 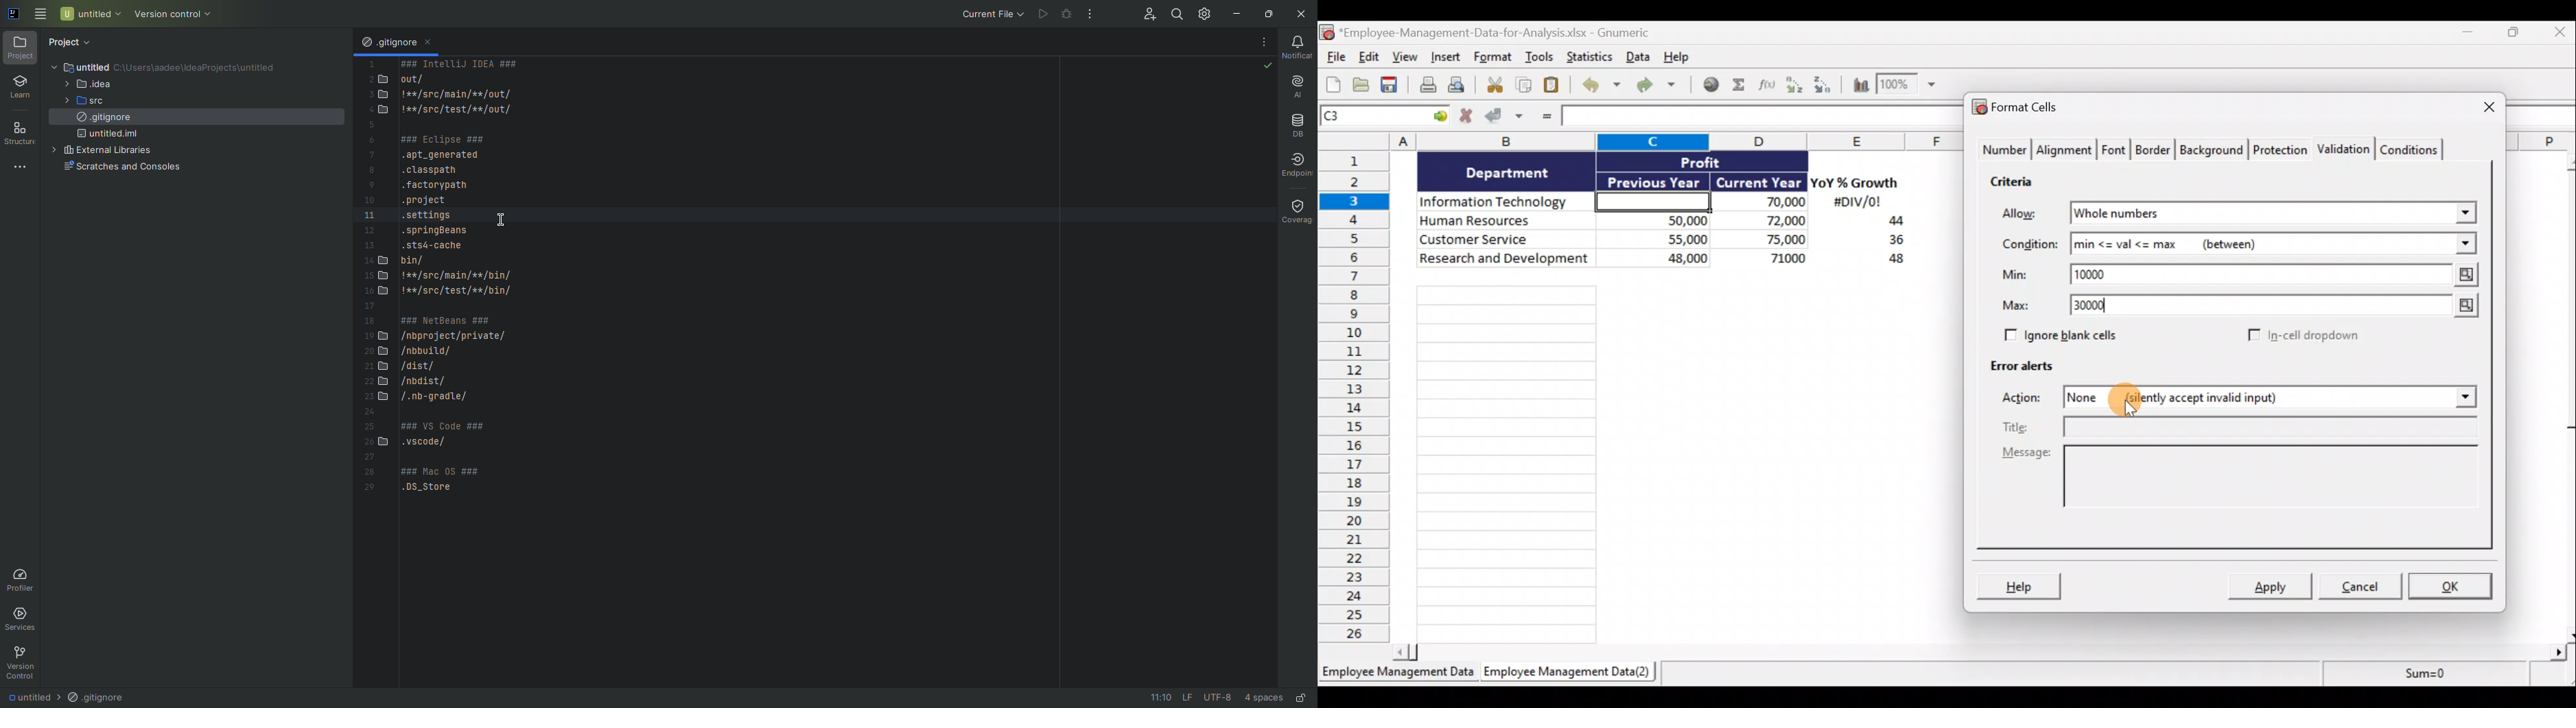 What do you see at coordinates (2365, 588) in the screenshot?
I see `Cancel` at bounding box center [2365, 588].